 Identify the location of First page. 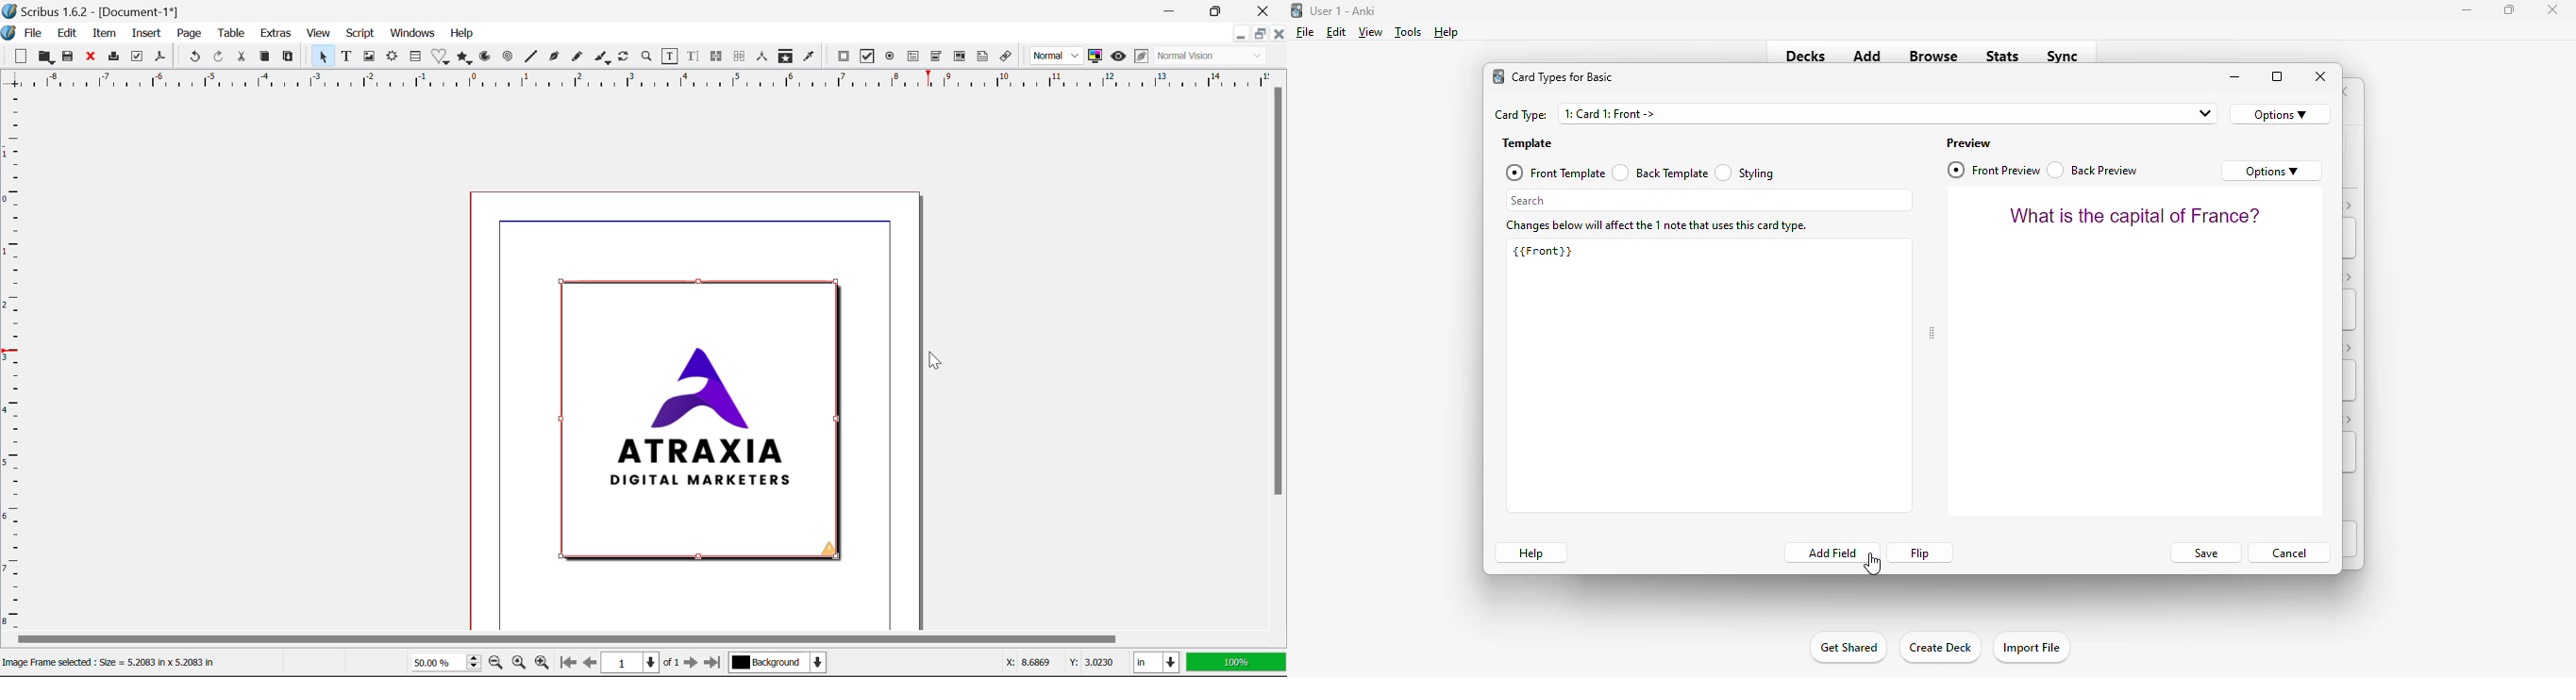
(568, 665).